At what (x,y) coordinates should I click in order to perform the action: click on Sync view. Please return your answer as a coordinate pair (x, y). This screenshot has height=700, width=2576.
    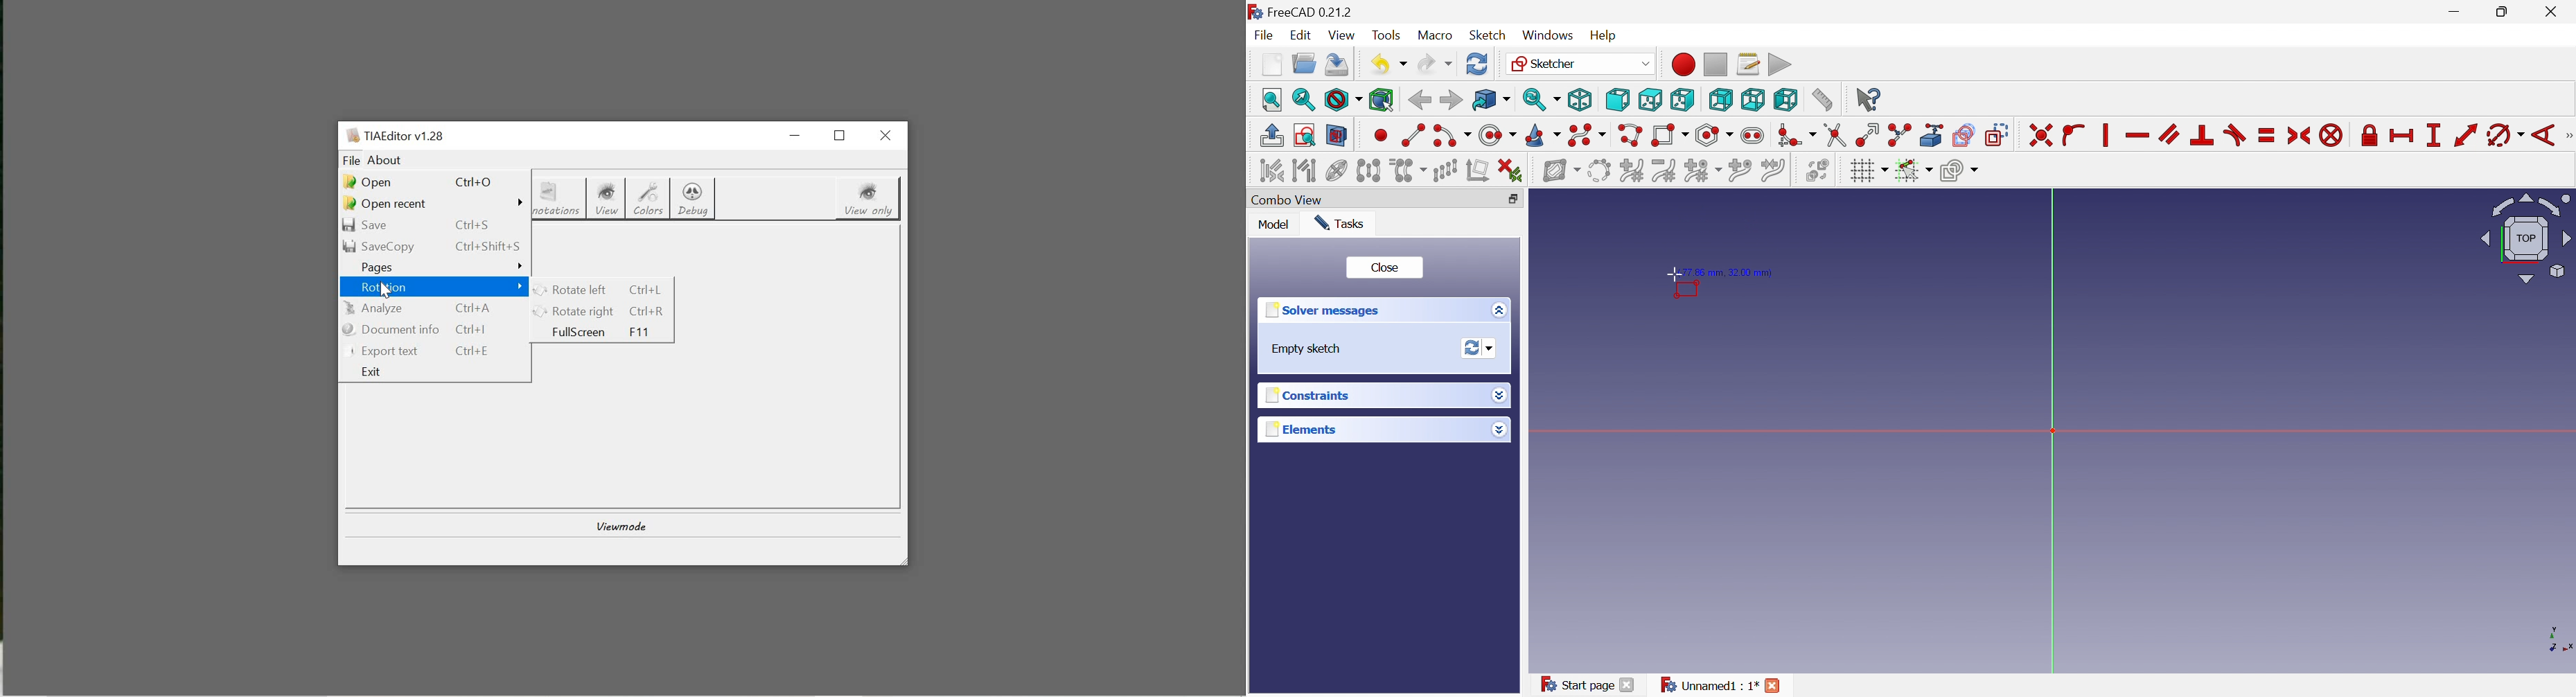
    Looking at the image, I should click on (1542, 99).